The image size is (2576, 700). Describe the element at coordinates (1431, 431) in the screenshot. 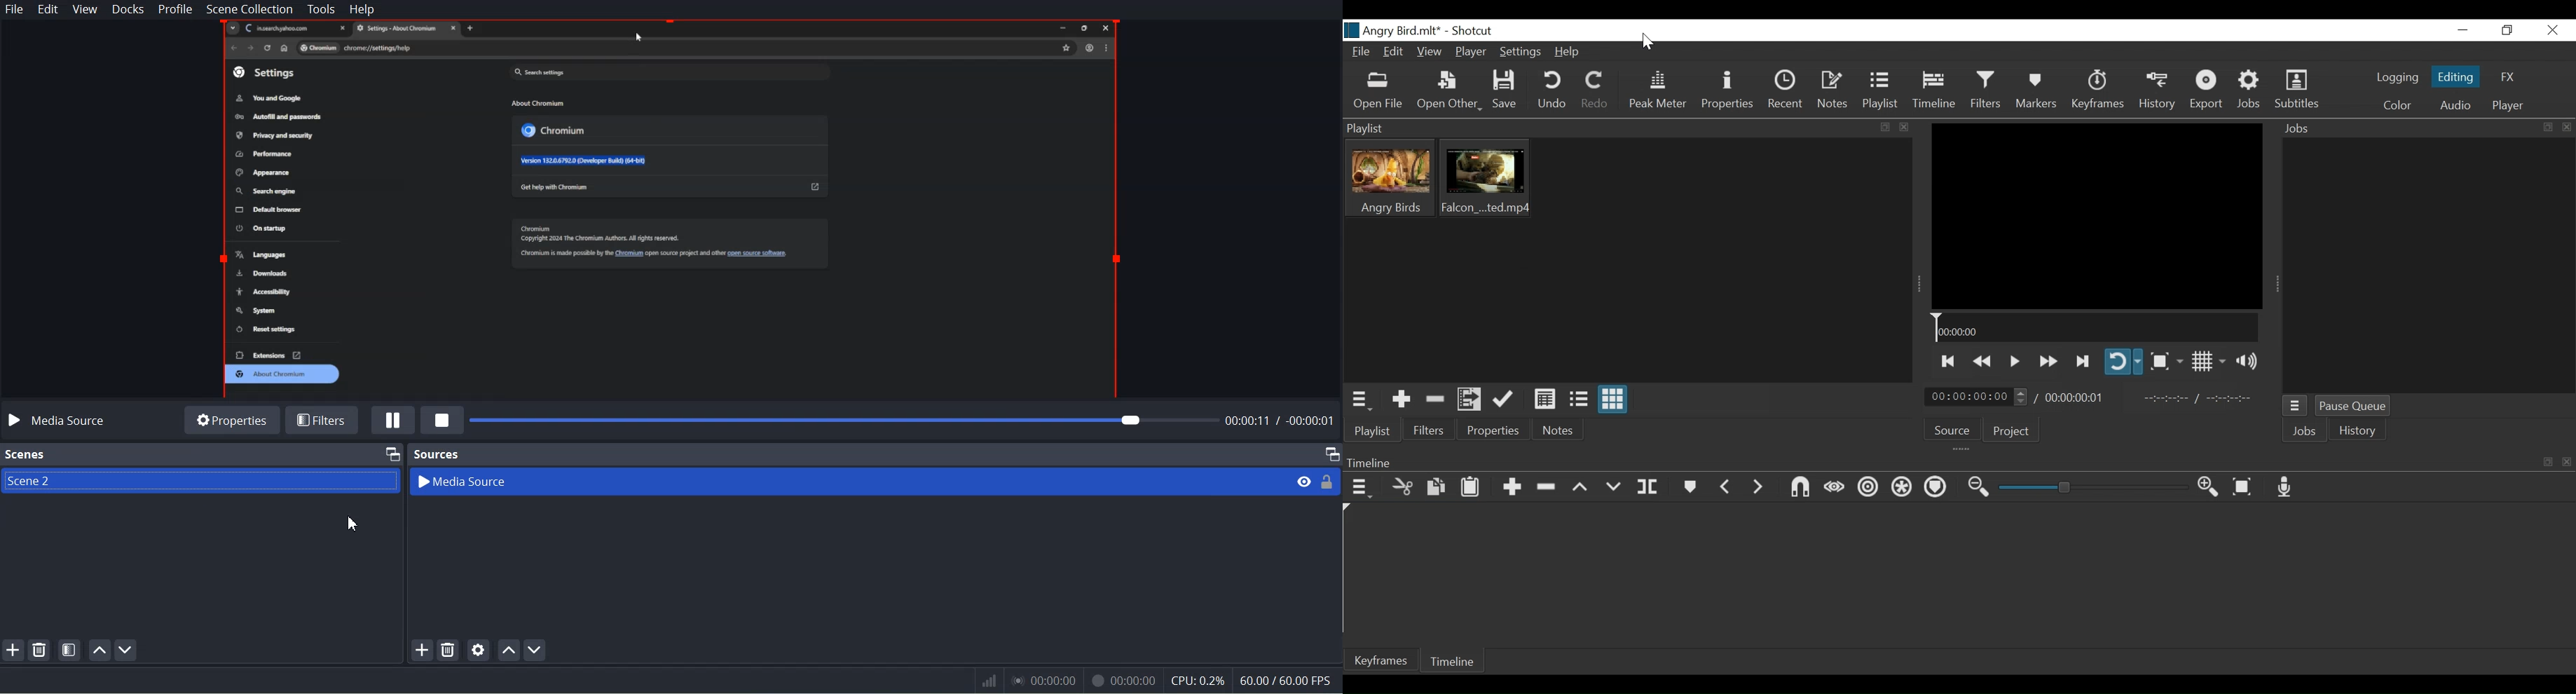

I see `Filters` at that location.